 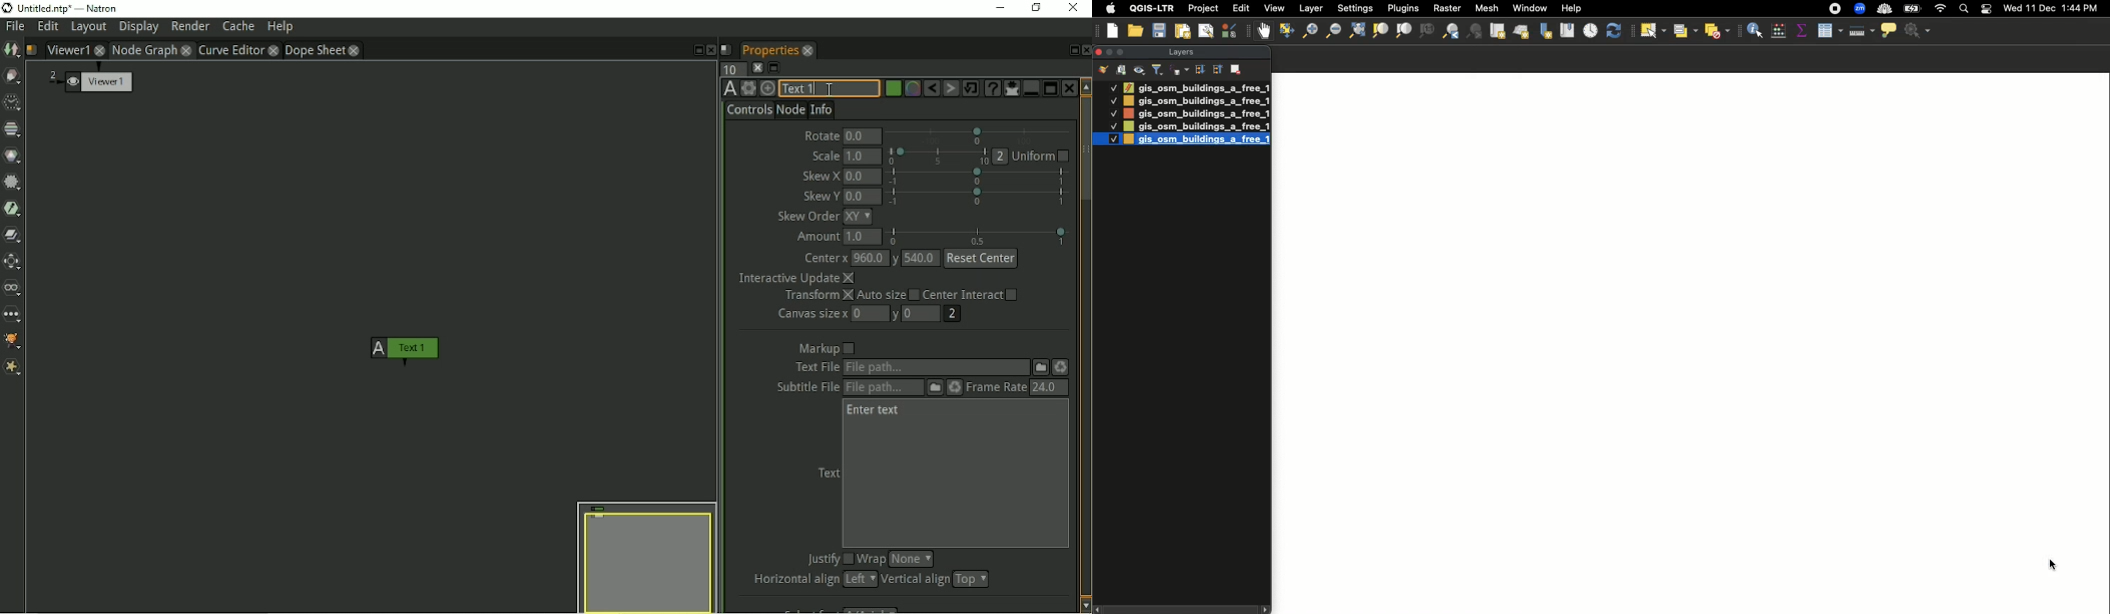 I want to click on Apple, so click(x=1108, y=8).